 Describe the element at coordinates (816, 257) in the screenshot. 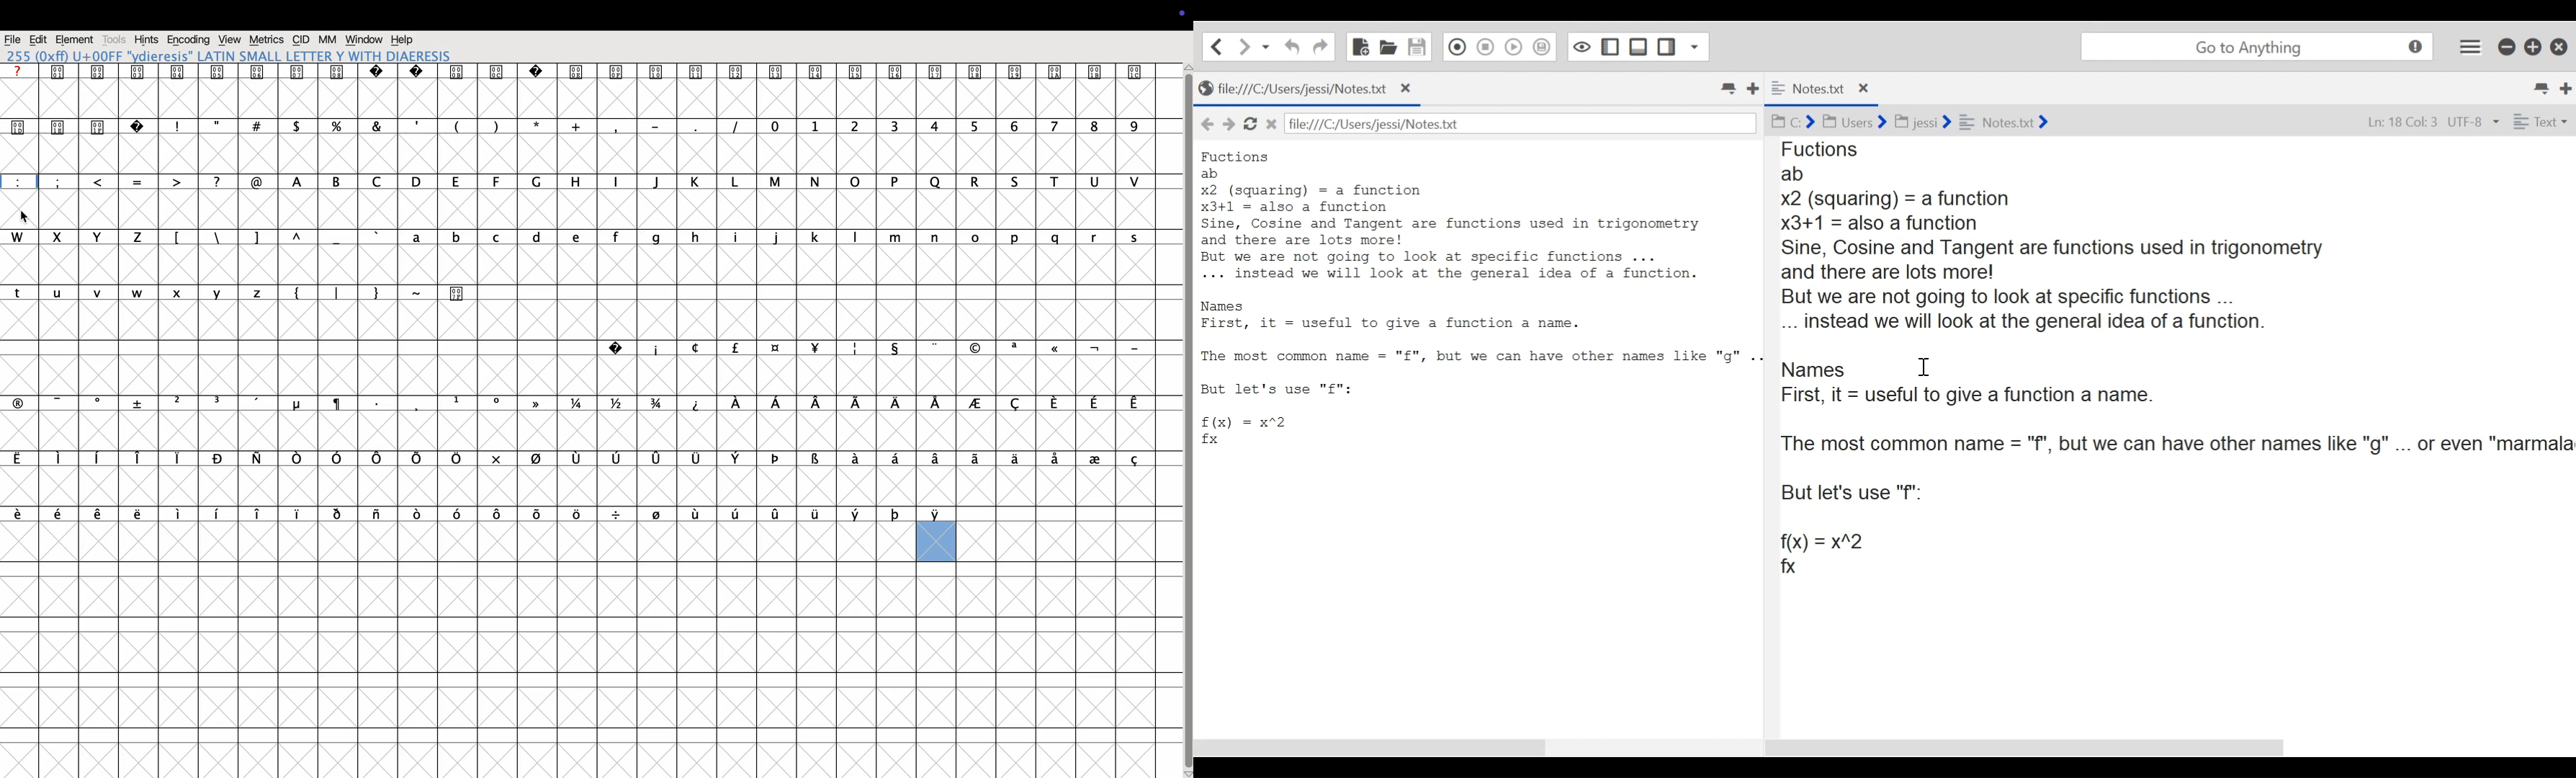

I see `k` at that location.